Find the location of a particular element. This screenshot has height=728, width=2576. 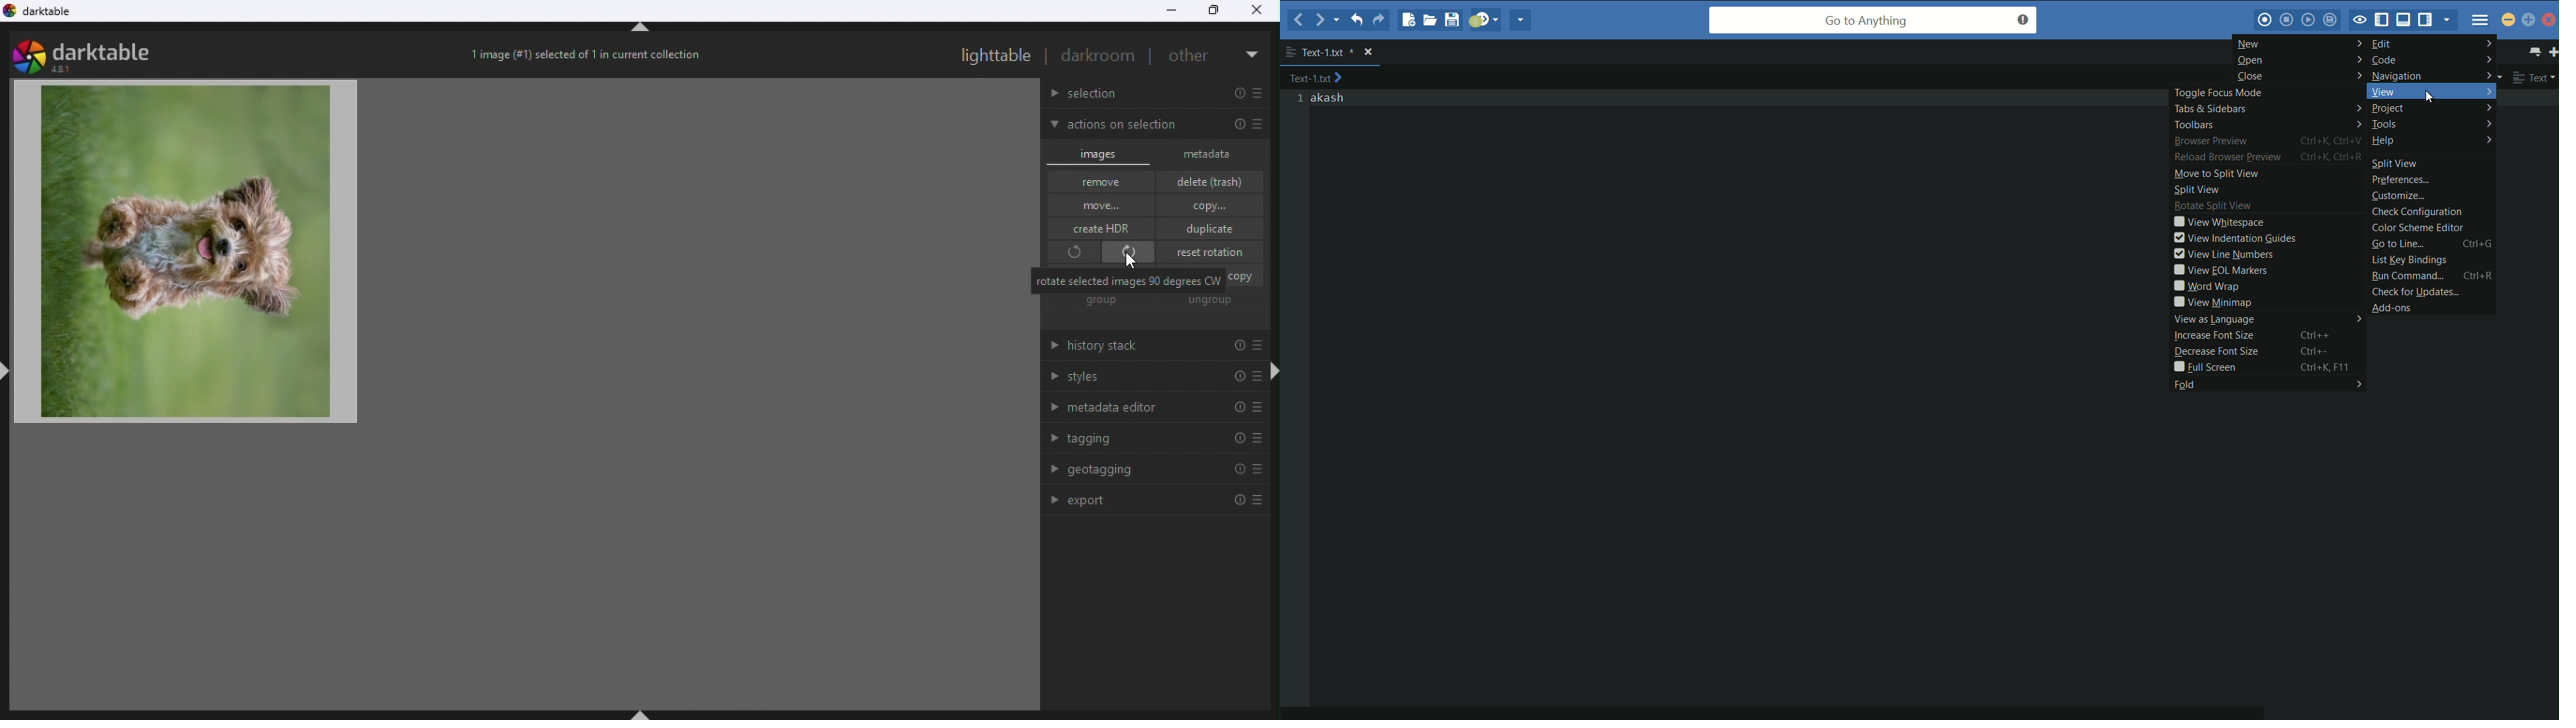

text-1 file is located at coordinates (1317, 77).